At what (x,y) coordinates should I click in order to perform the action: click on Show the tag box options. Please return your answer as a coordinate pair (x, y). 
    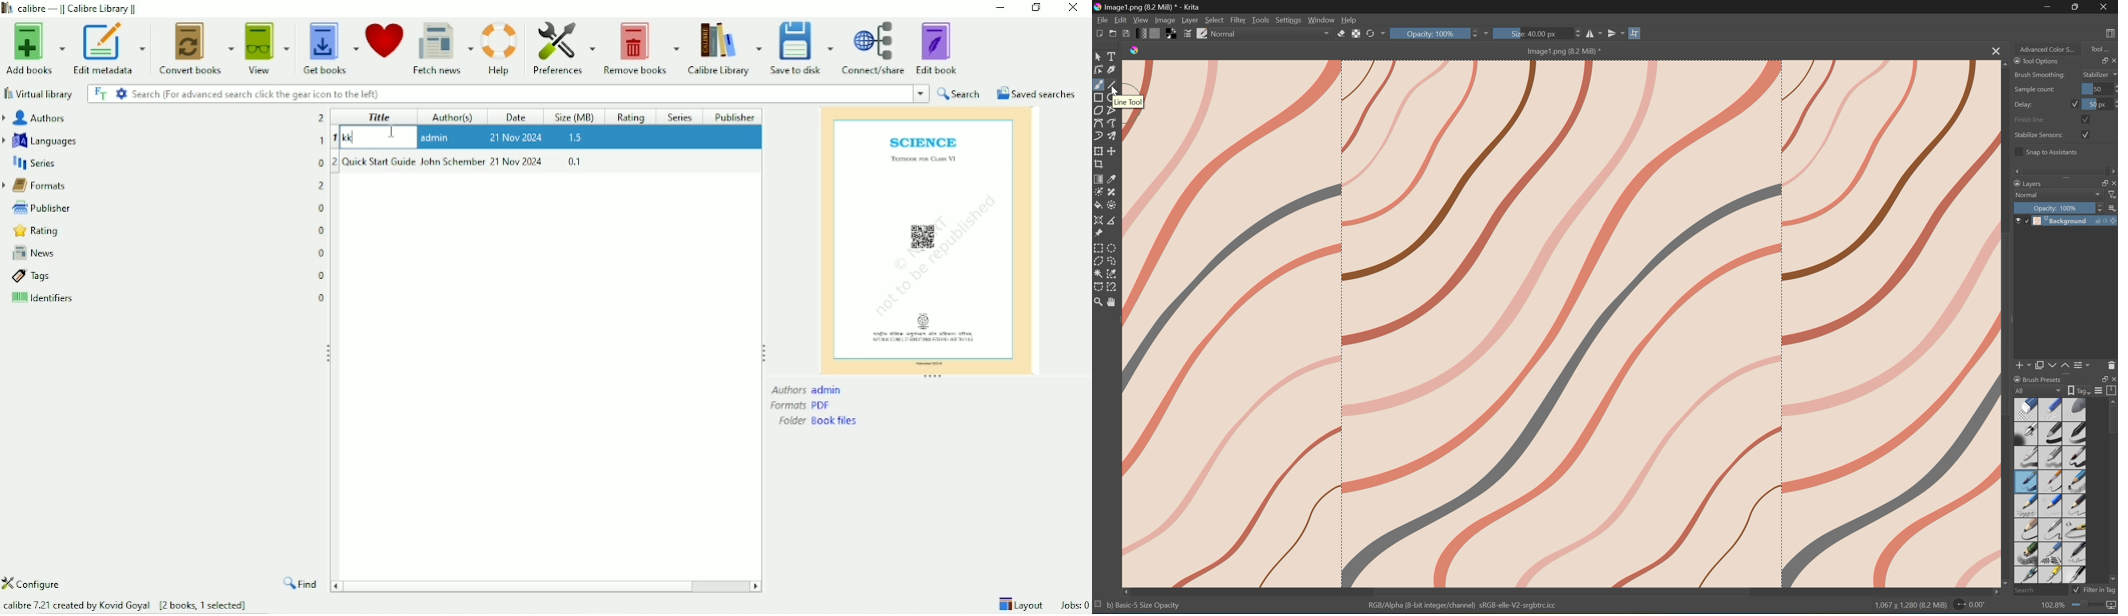
    Looking at the image, I should click on (2077, 391).